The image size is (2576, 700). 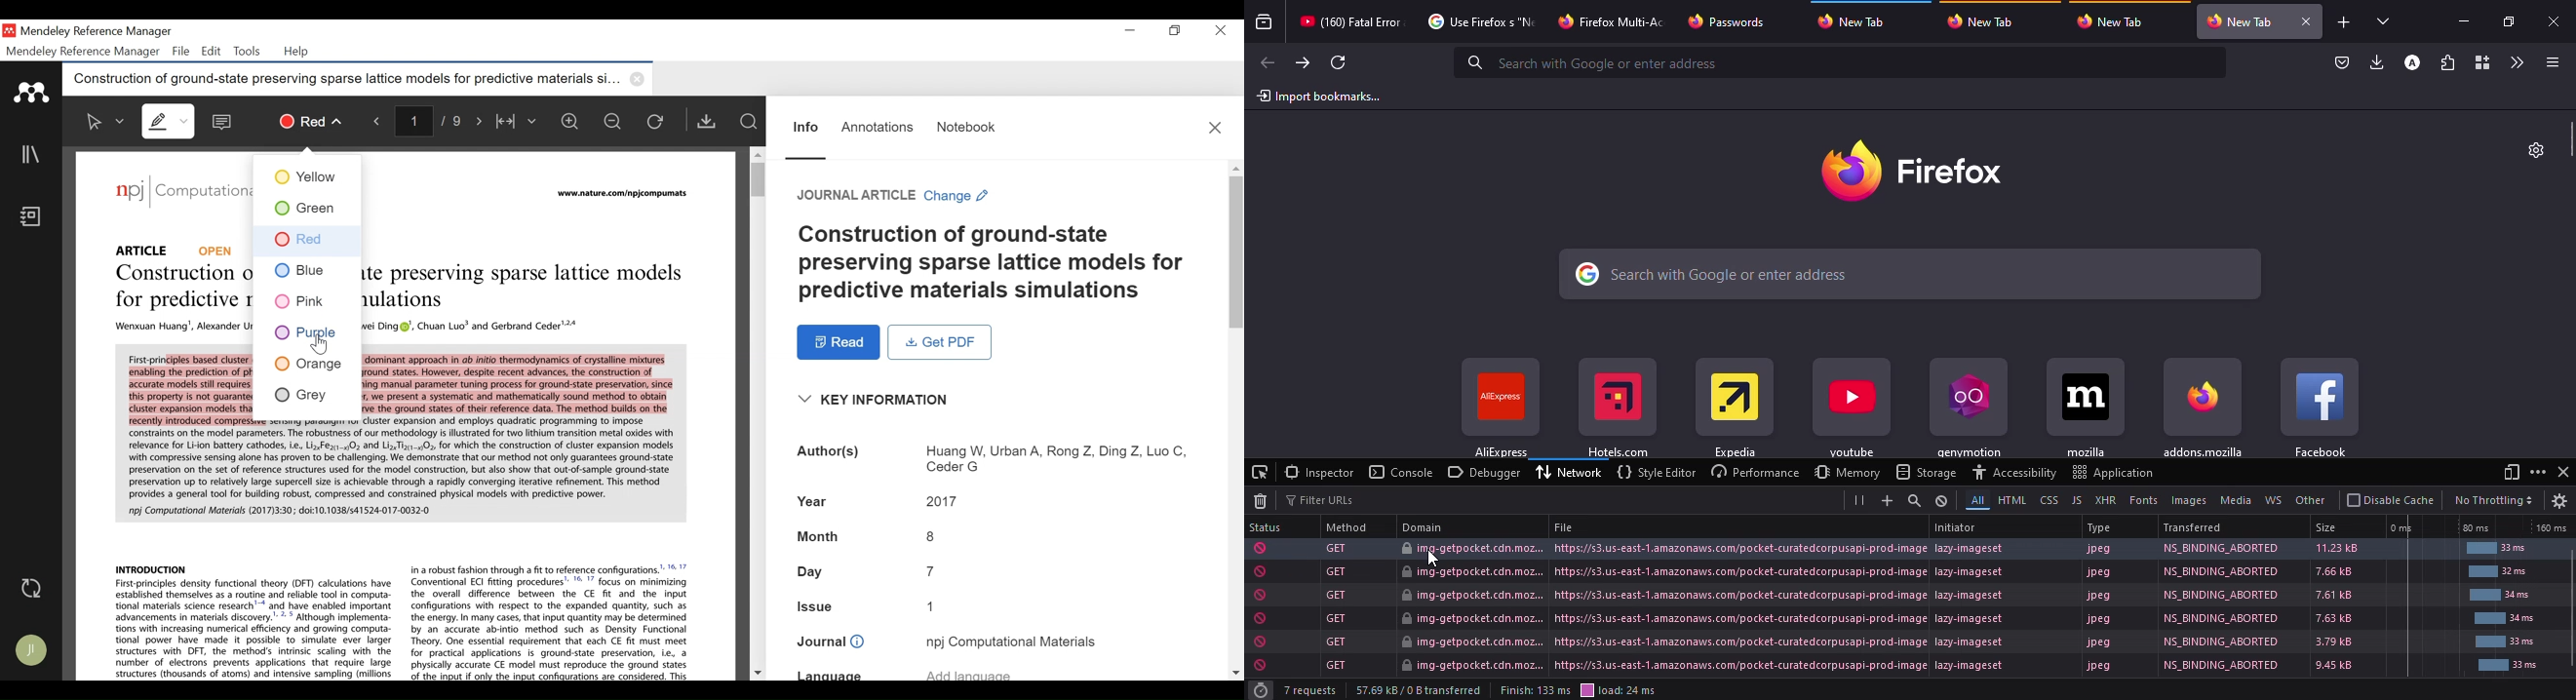 What do you see at coordinates (399, 620) in the screenshot?
I see `Introduction` at bounding box center [399, 620].